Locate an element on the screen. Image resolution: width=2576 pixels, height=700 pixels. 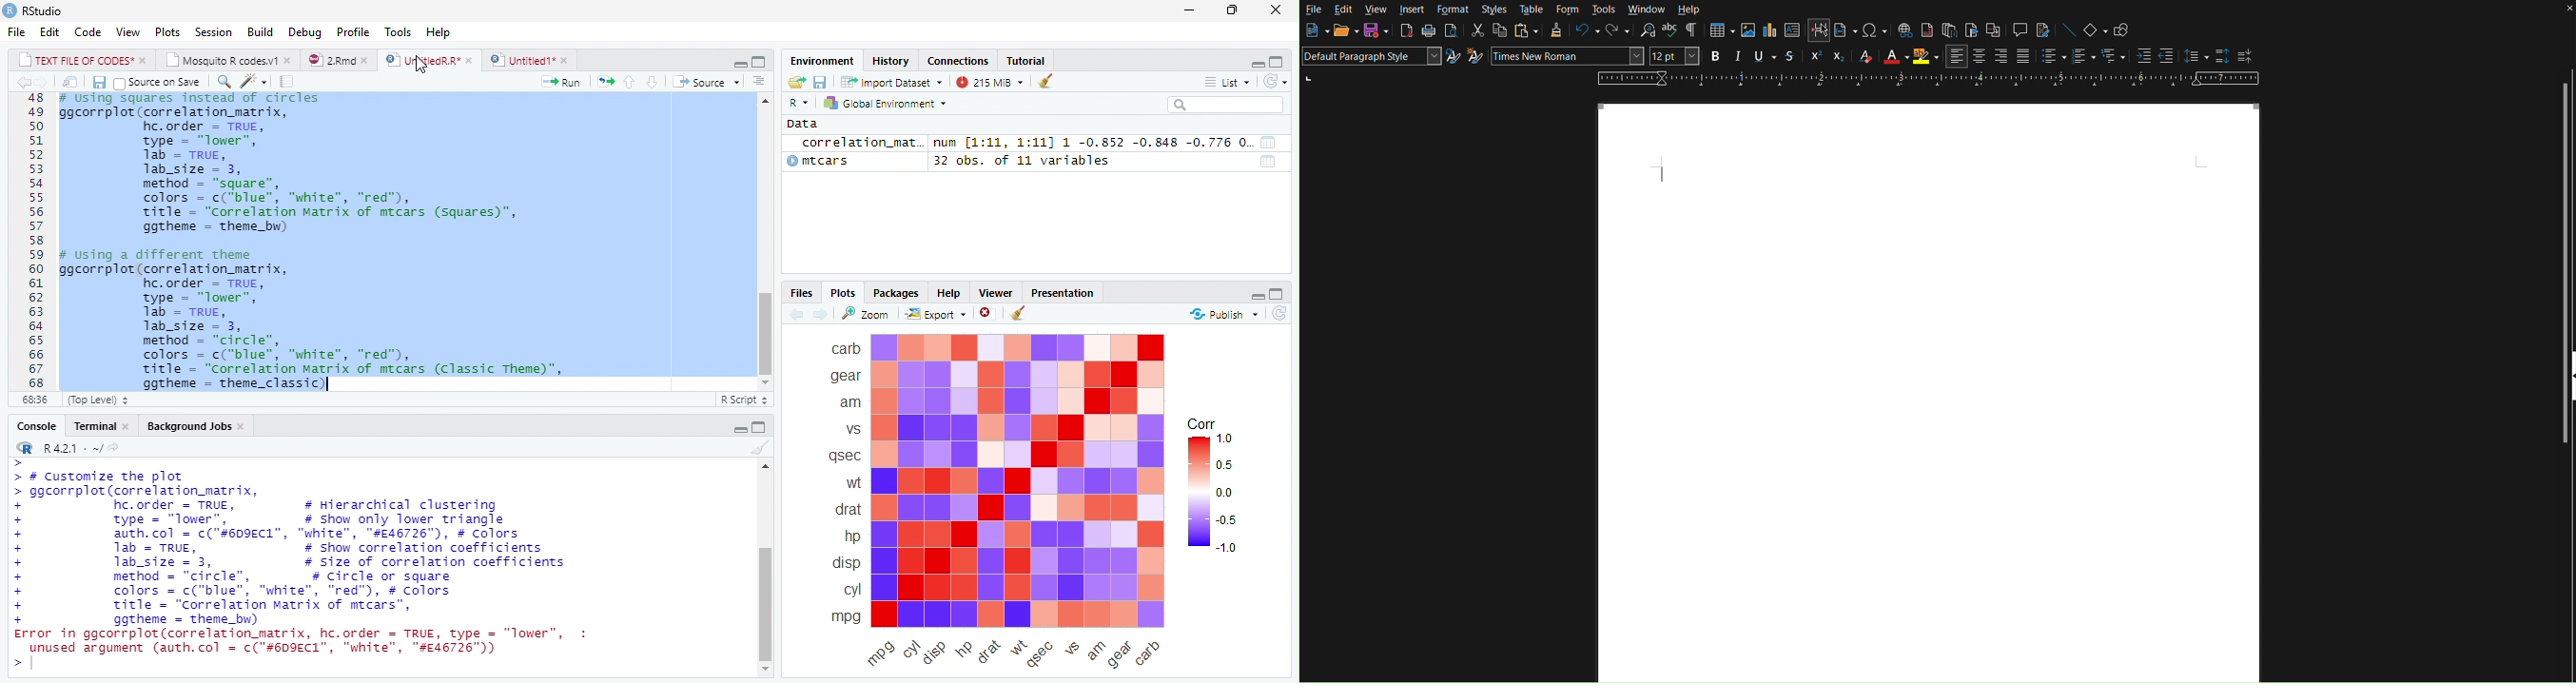
go back is located at coordinates (794, 316).